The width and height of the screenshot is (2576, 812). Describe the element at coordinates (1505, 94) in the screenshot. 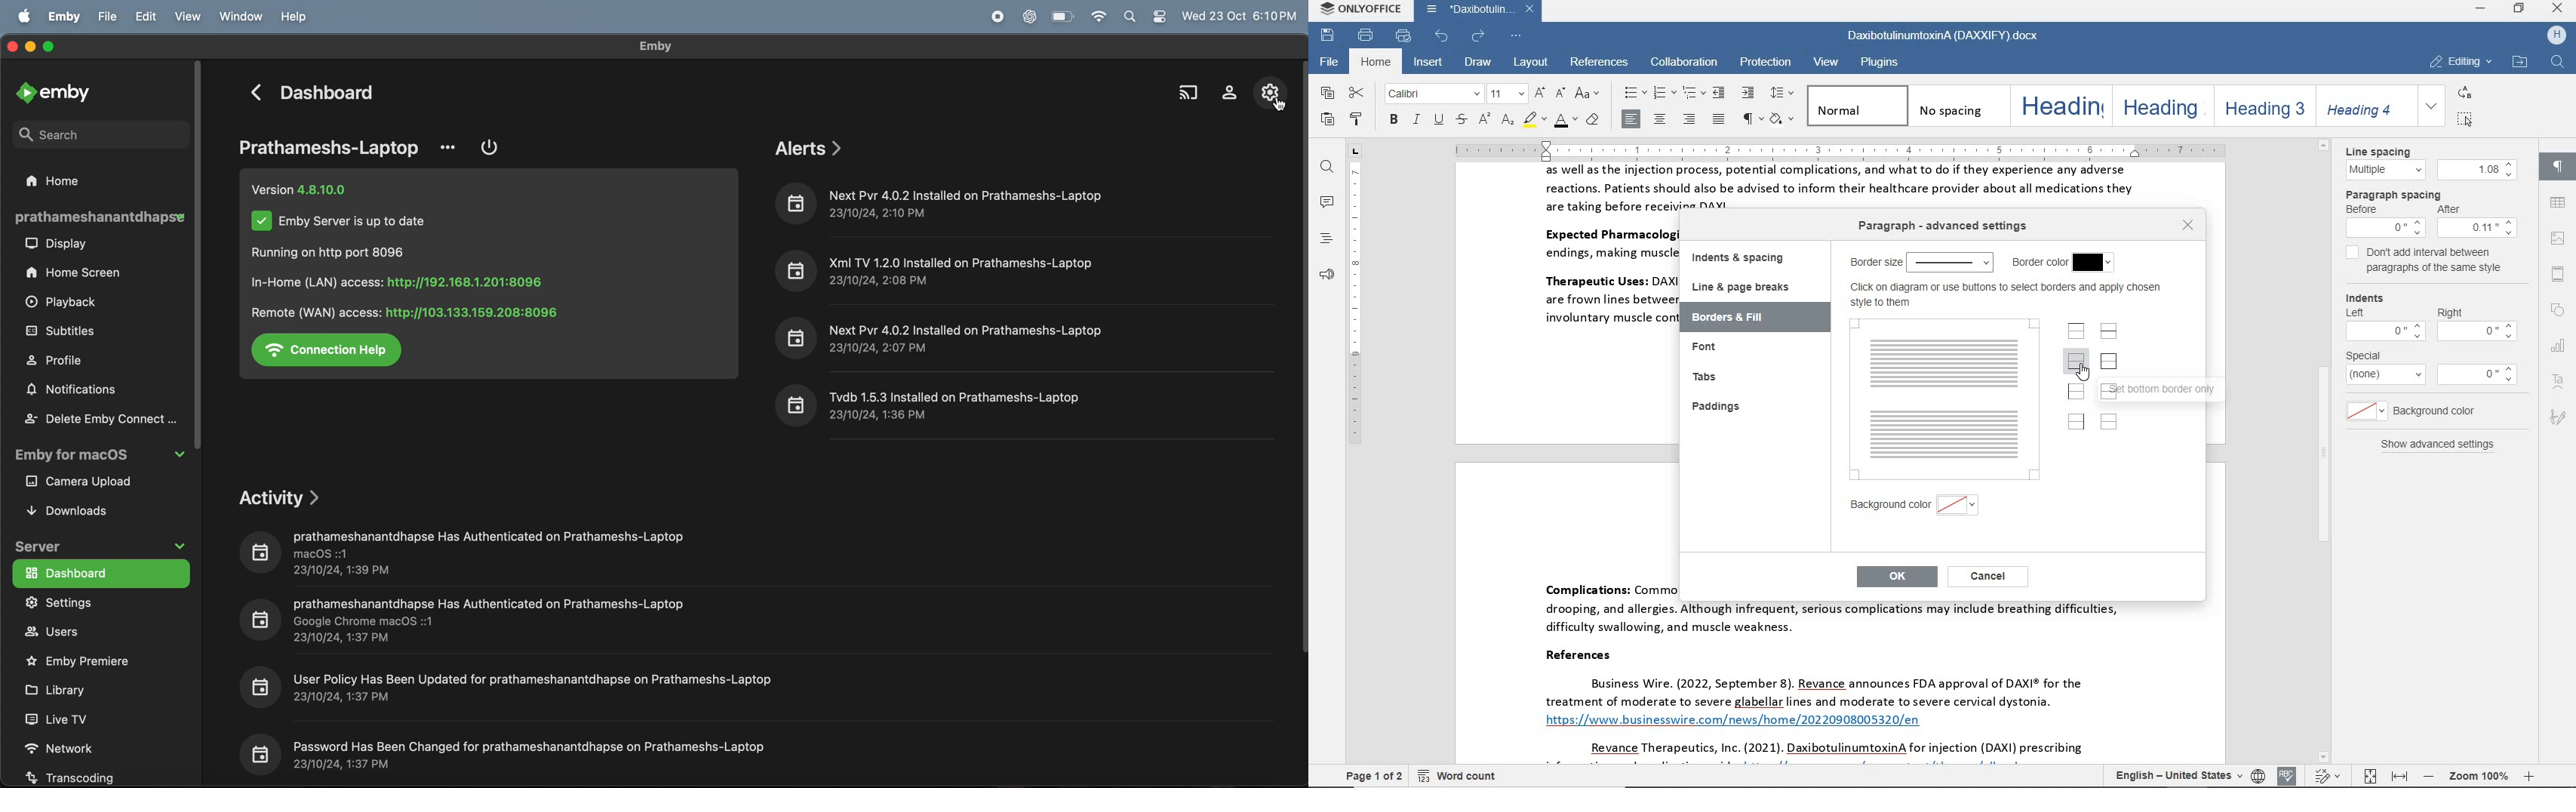

I see `font size` at that location.